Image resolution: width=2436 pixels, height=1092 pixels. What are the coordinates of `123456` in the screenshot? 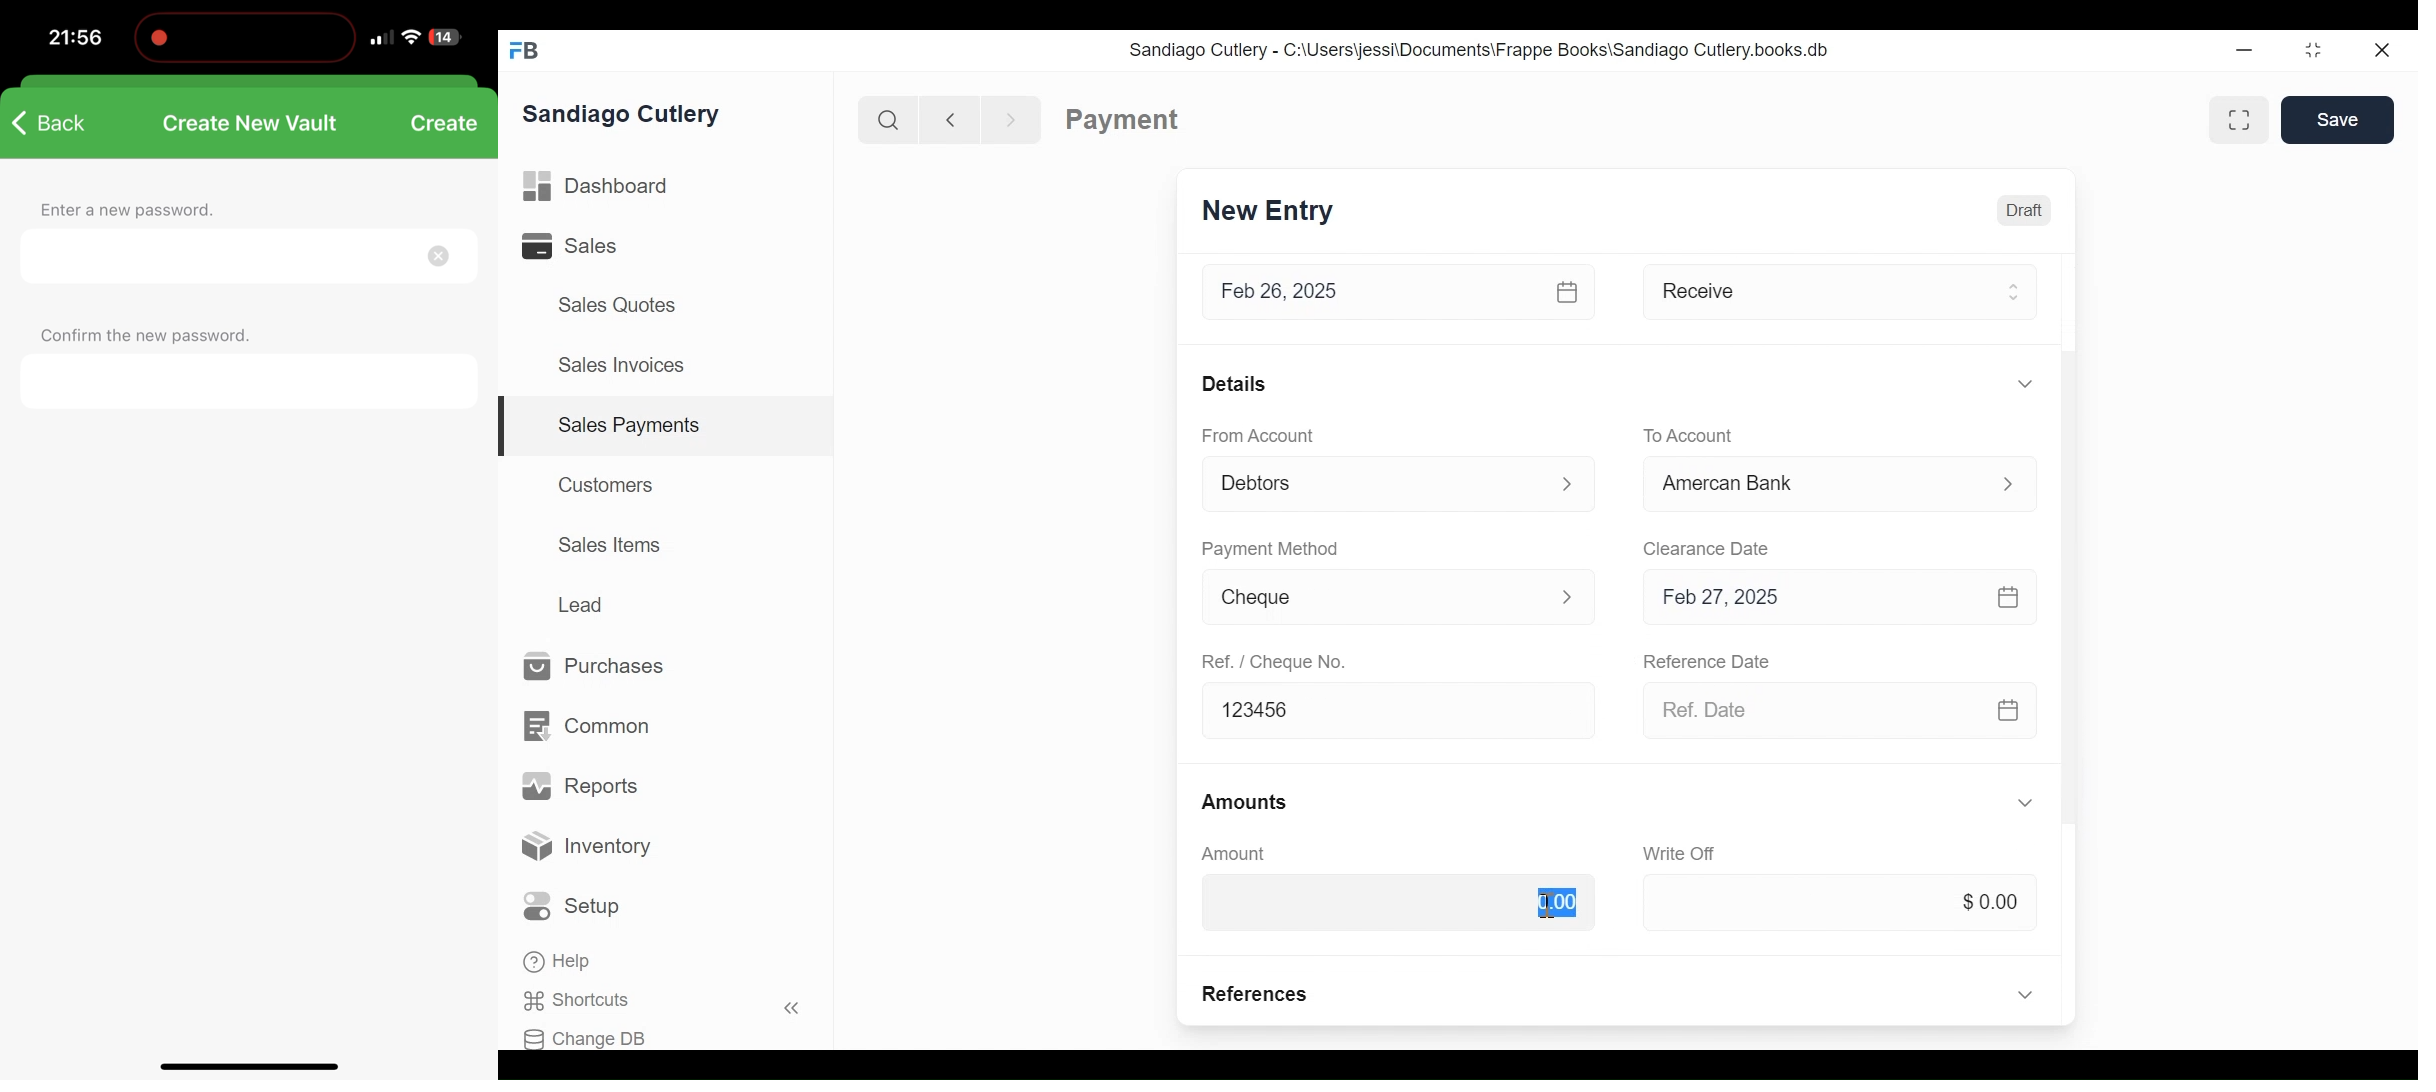 It's located at (1401, 709).